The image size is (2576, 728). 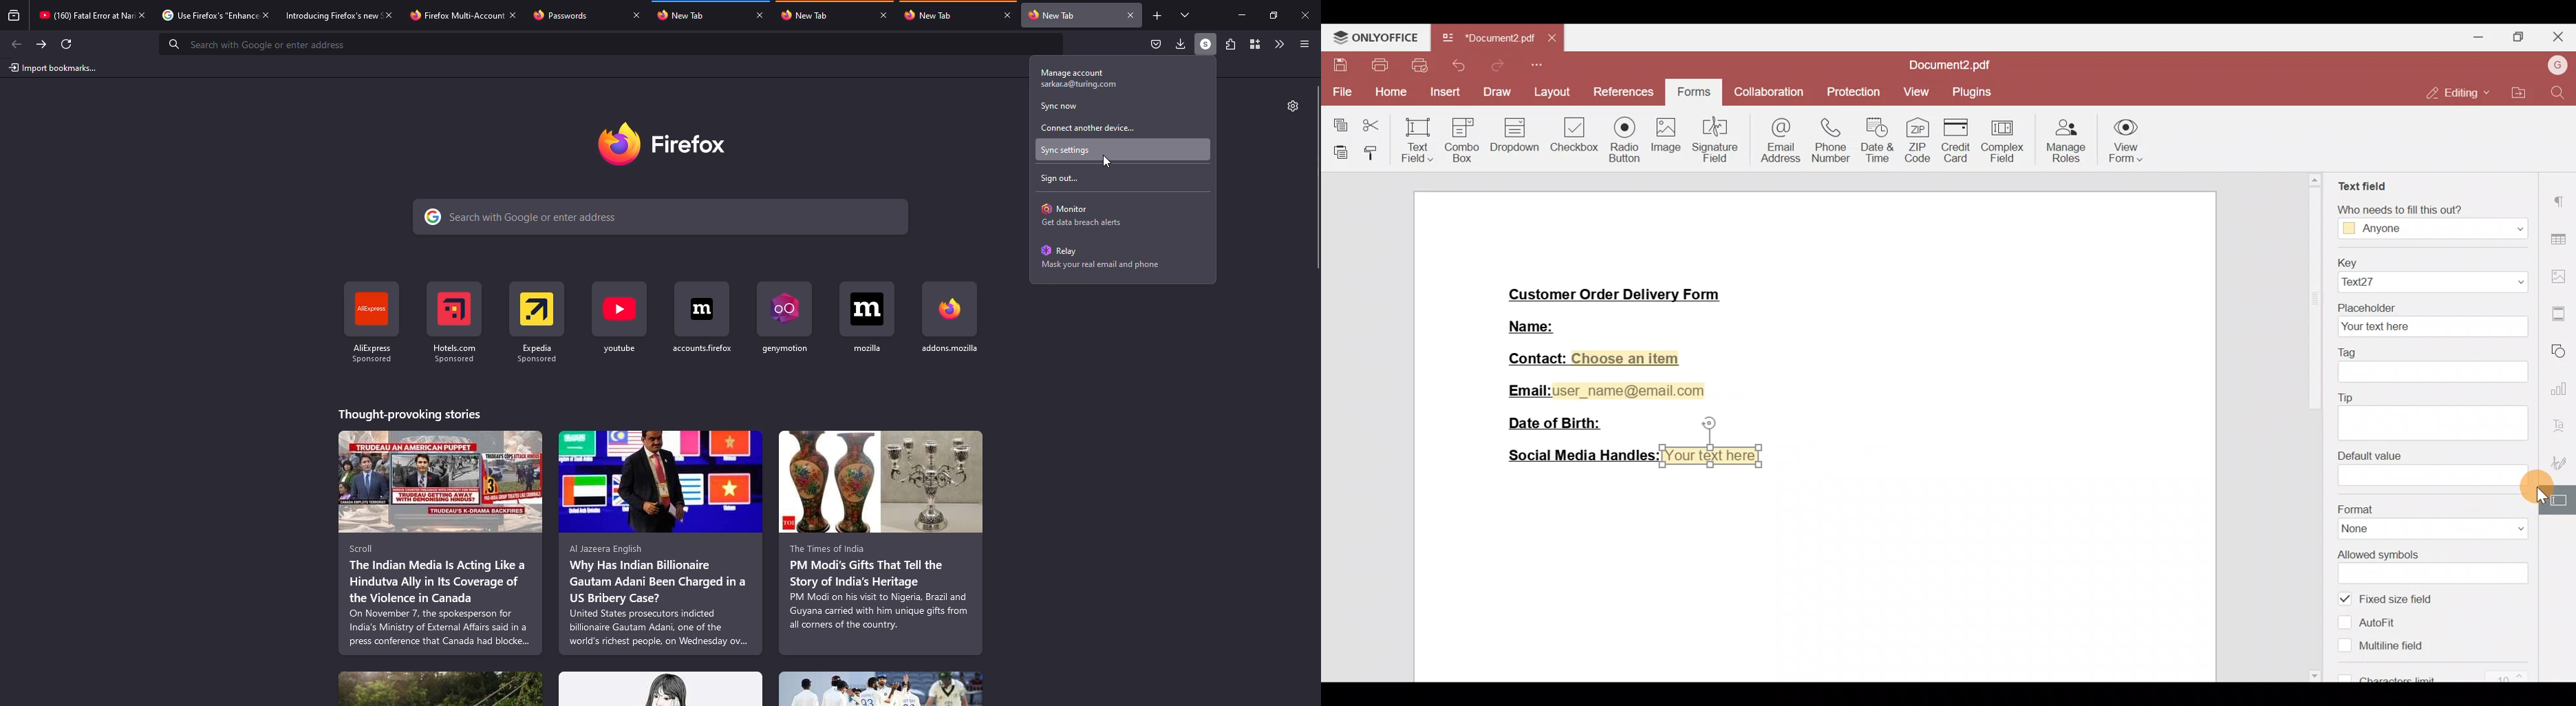 I want to click on Draw, so click(x=1497, y=91).